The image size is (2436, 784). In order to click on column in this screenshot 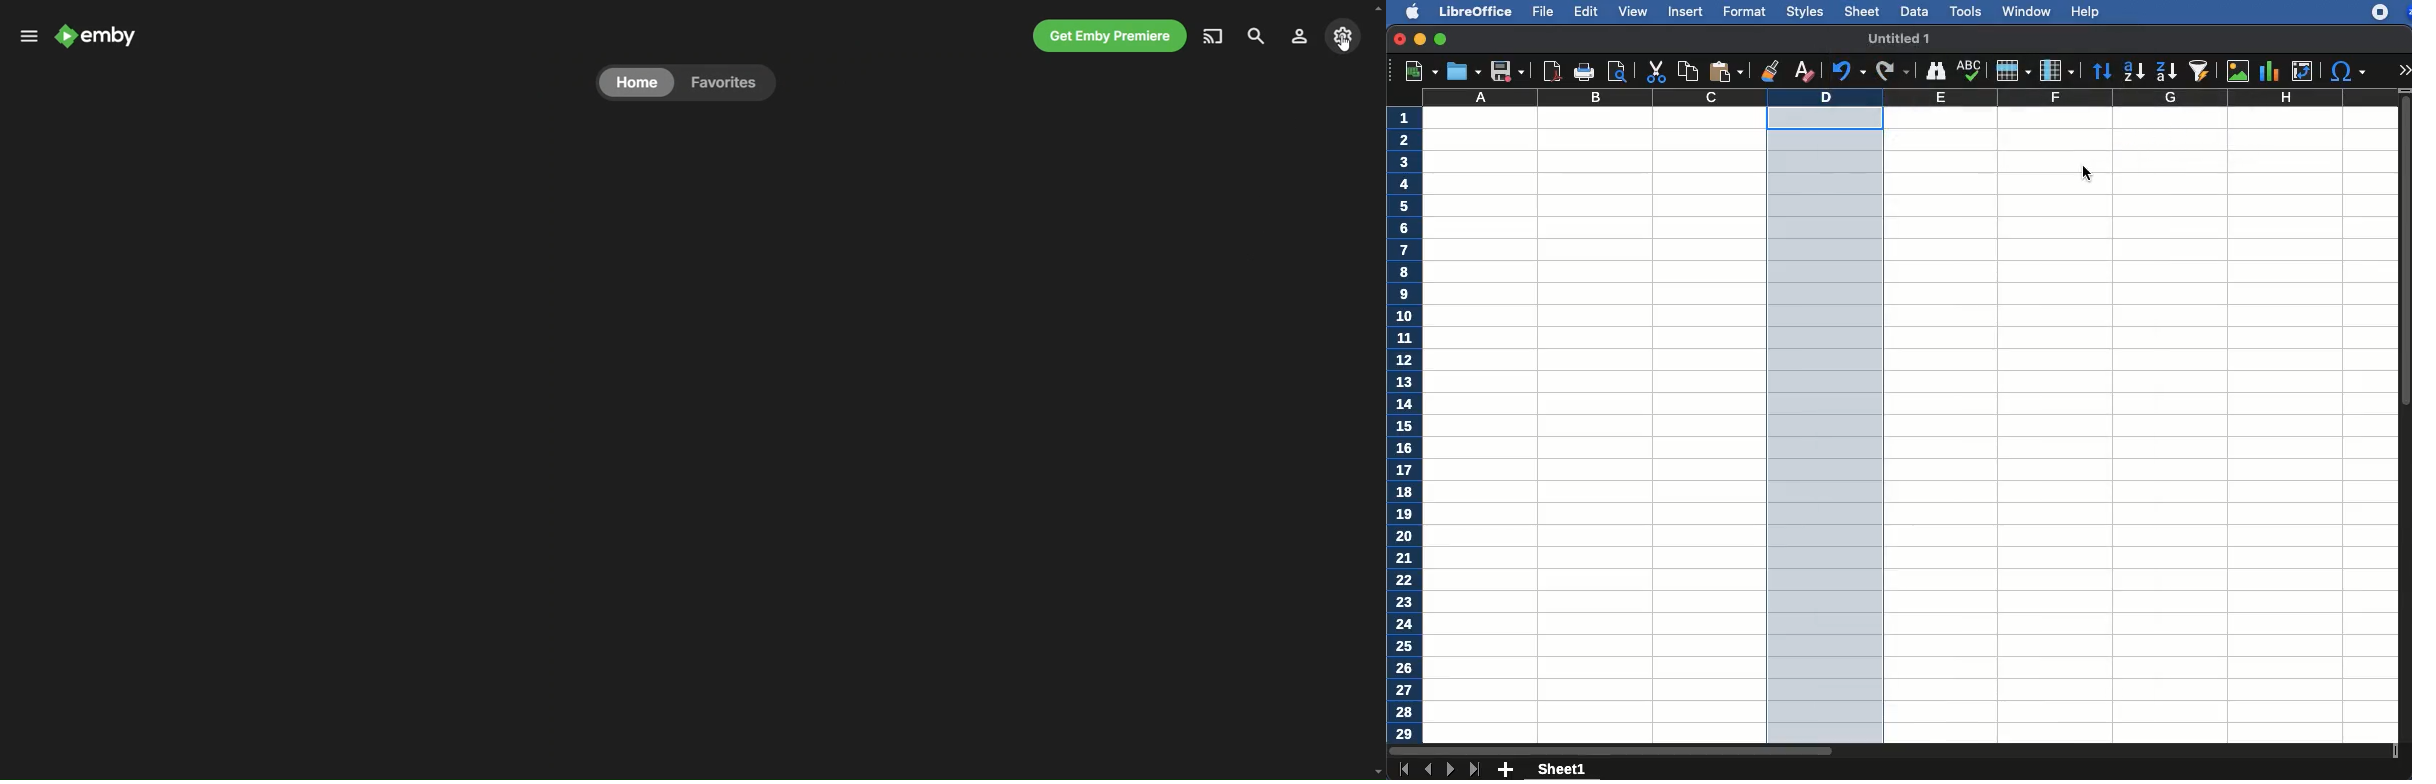, I will do `click(2059, 70)`.